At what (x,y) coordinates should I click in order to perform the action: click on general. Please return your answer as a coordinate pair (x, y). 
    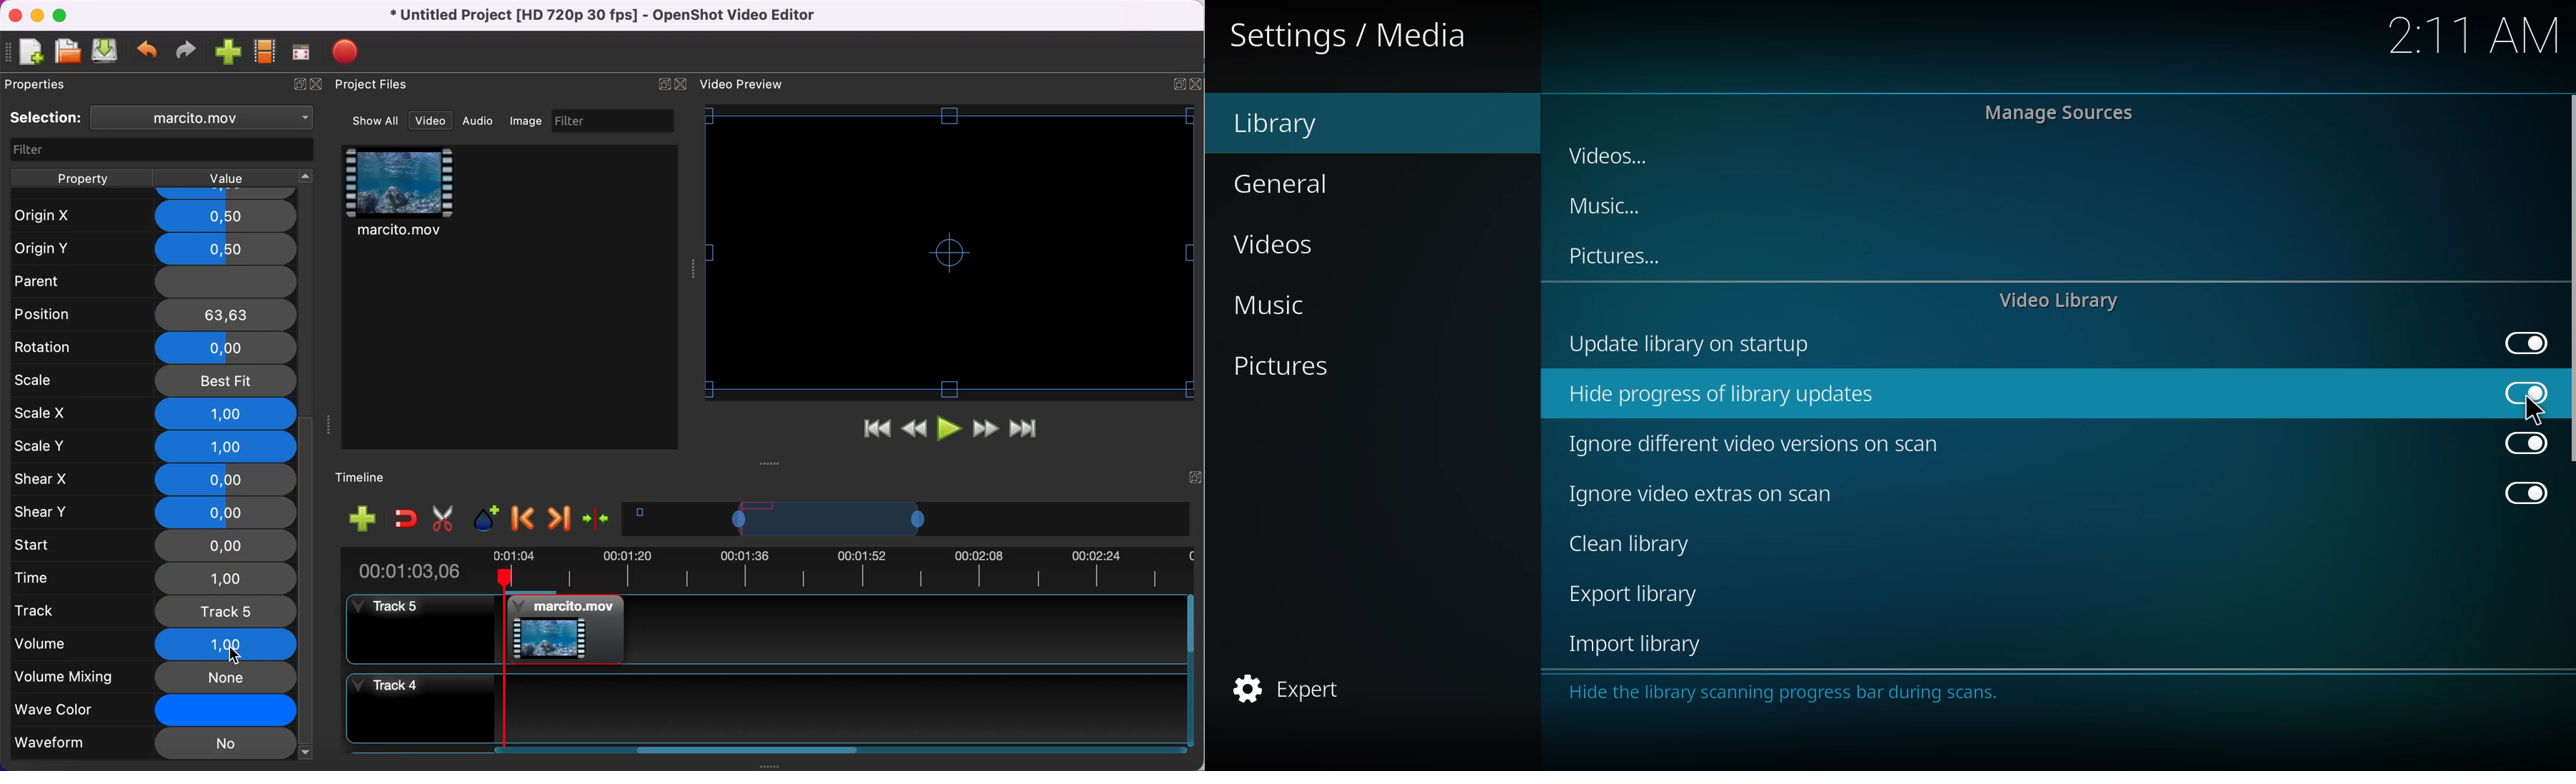
    Looking at the image, I should click on (1284, 183).